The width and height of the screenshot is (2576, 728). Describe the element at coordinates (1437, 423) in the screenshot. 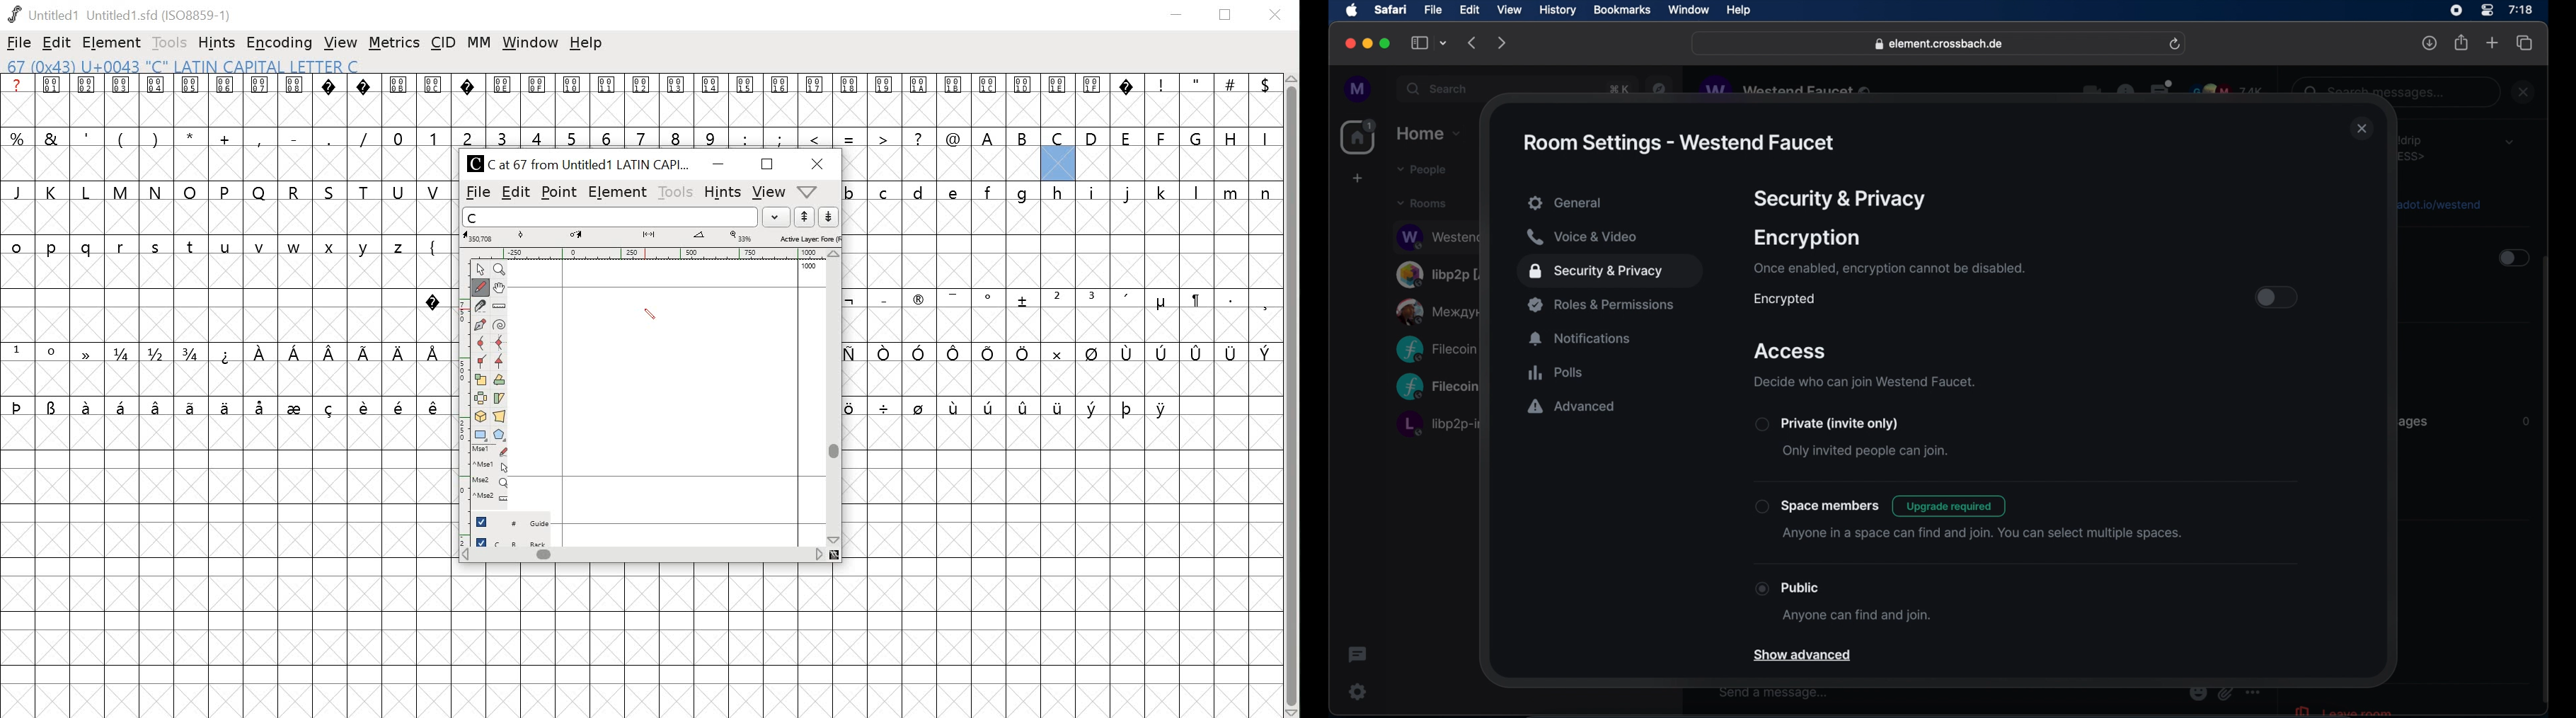

I see `obscure` at that location.